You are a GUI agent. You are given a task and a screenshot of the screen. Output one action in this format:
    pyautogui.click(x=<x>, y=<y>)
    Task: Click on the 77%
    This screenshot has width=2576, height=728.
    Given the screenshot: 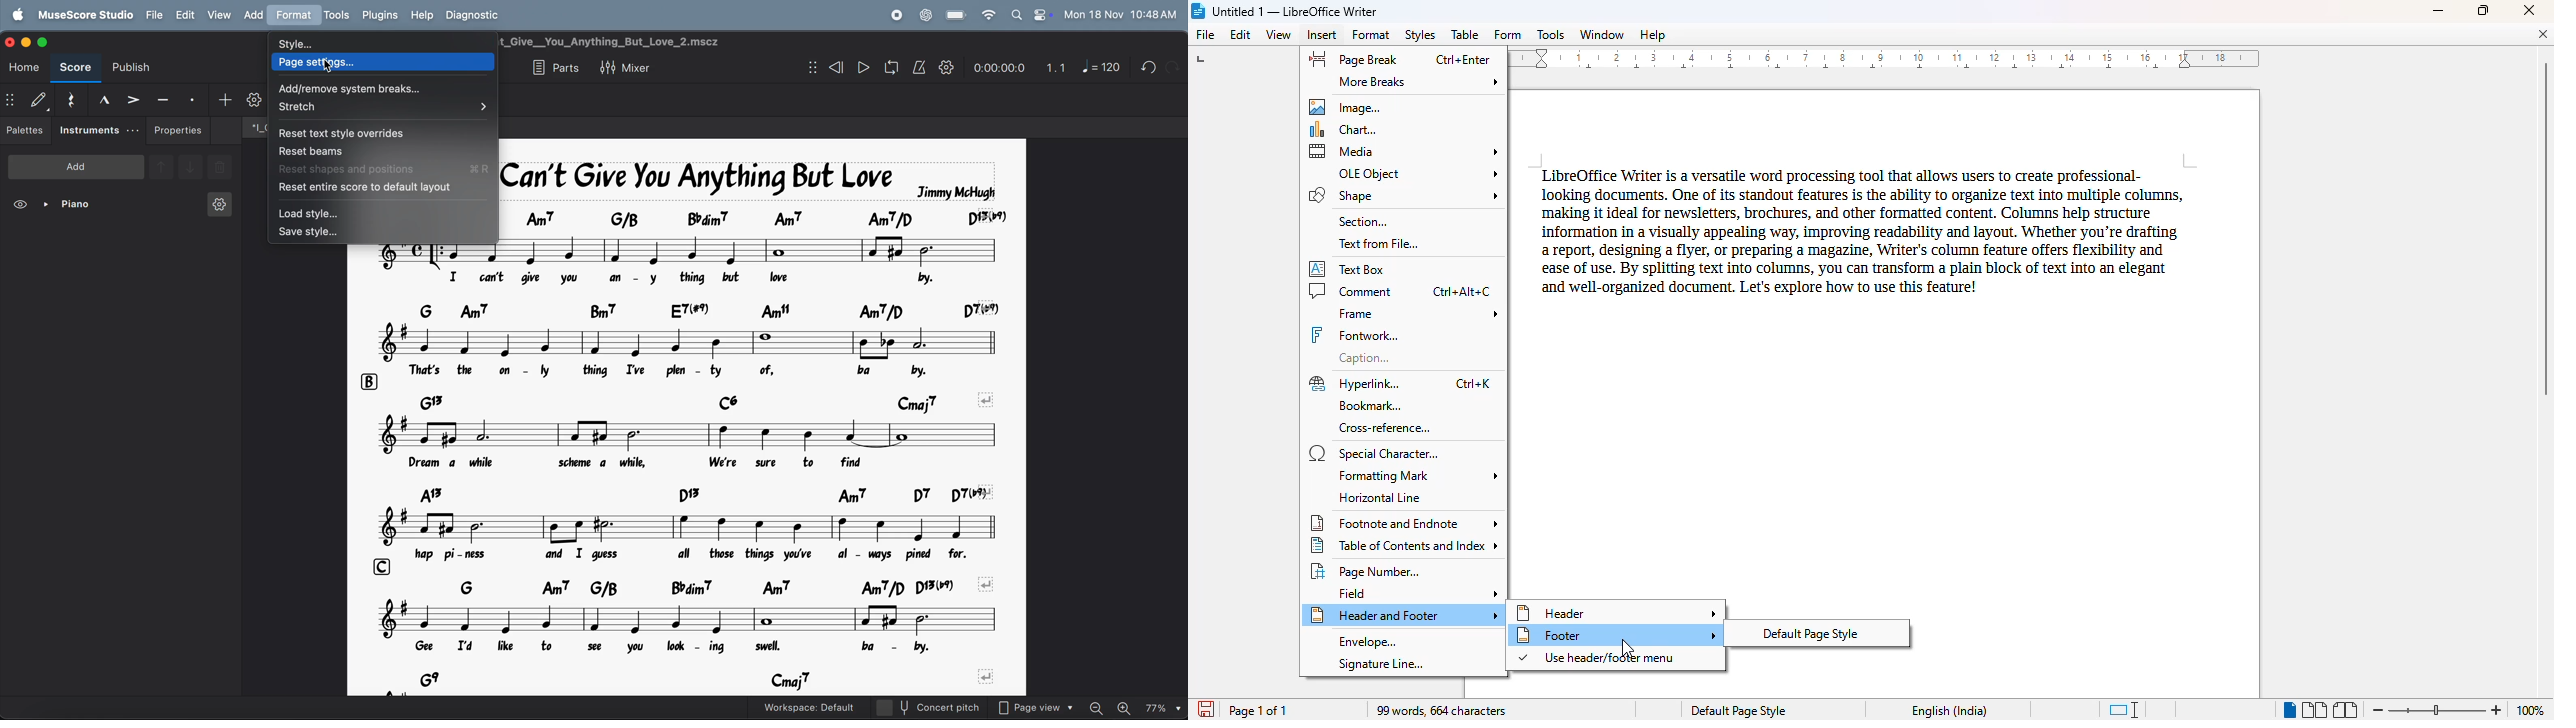 What is the action you would take?
    pyautogui.click(x=1164, y=706)
    